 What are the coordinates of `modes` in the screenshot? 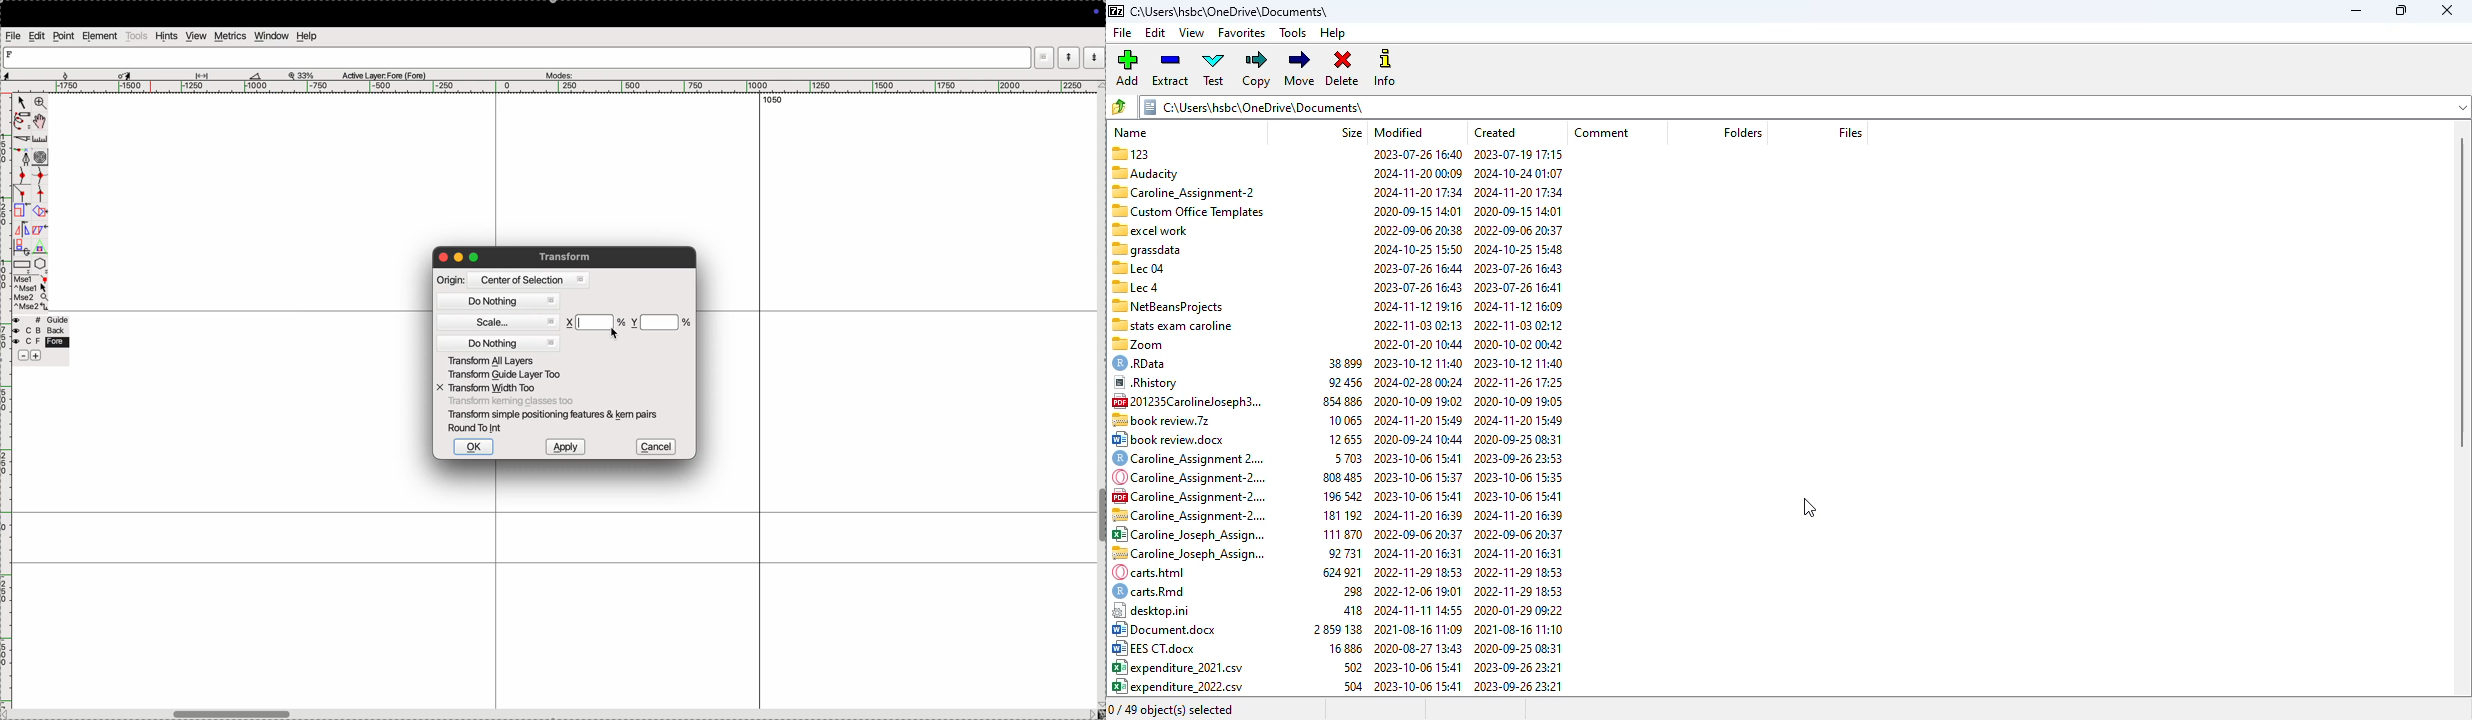 It's located at (558, 74).